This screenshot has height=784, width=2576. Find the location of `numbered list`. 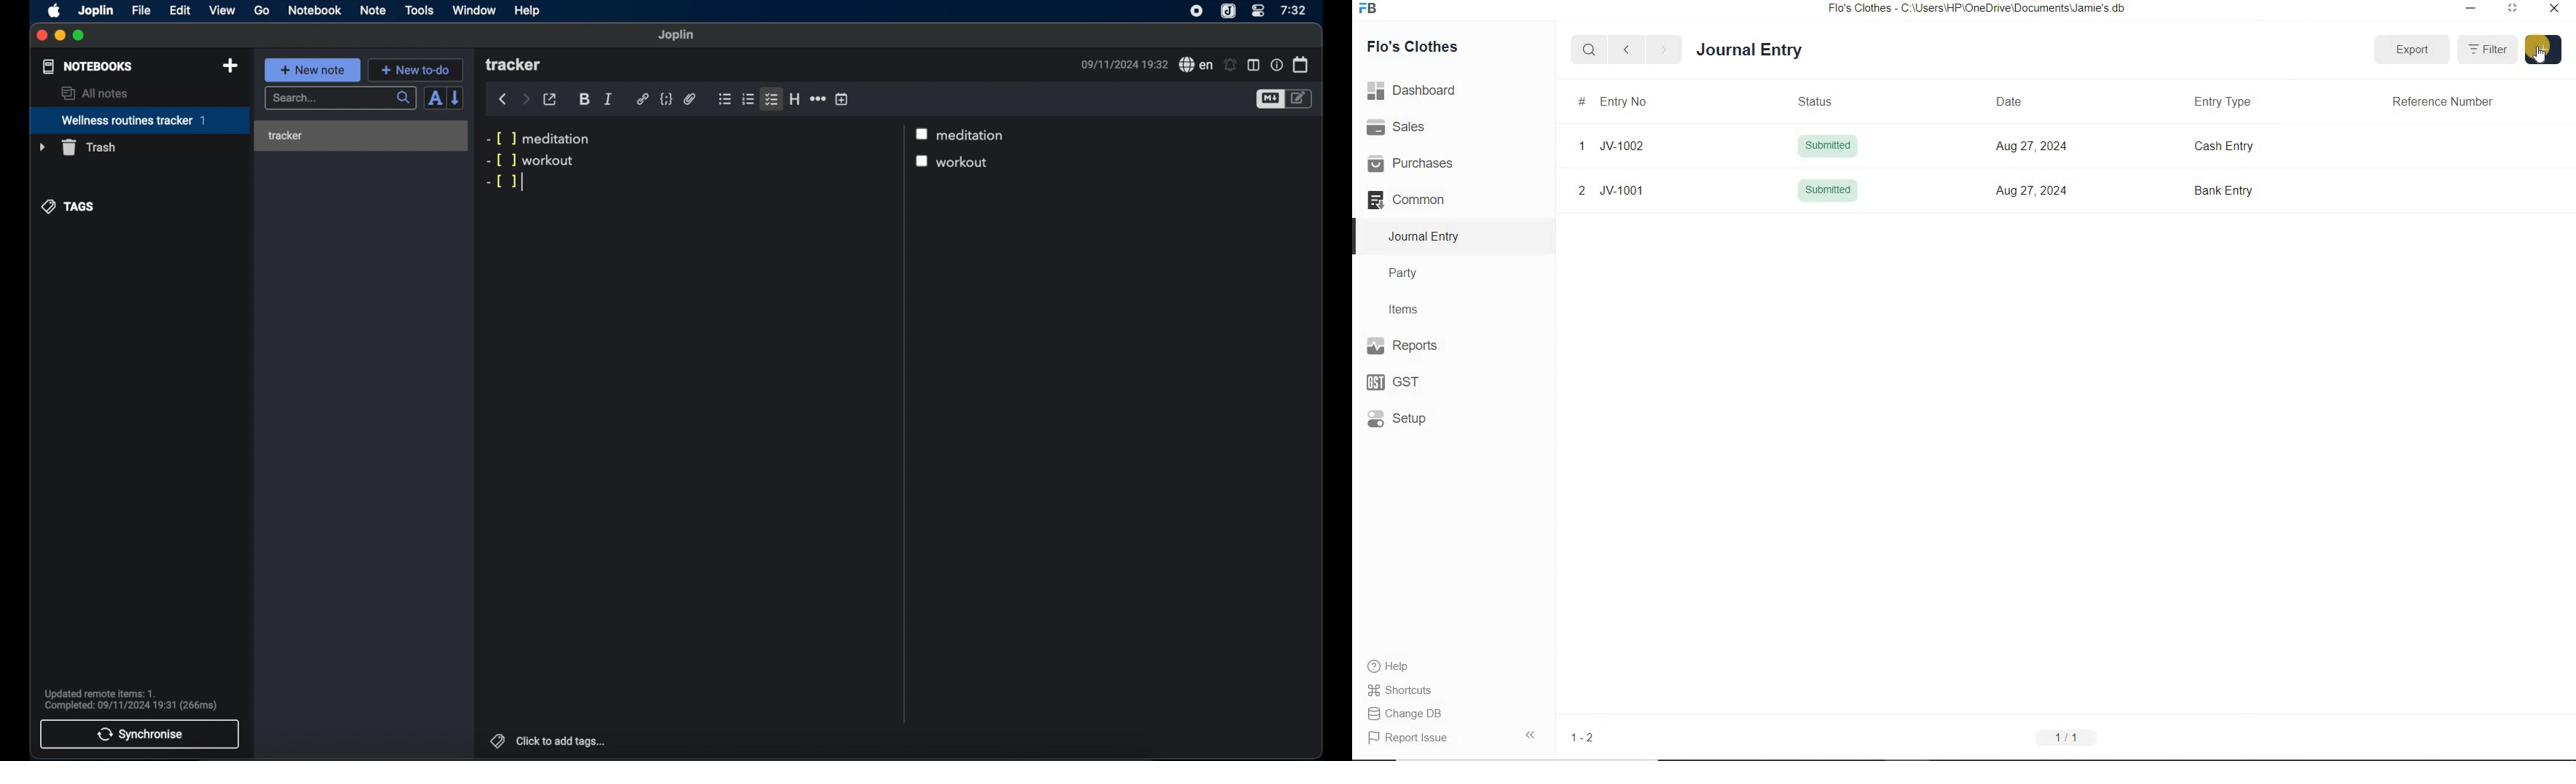

numbered list is located at coordinates (749, 99).